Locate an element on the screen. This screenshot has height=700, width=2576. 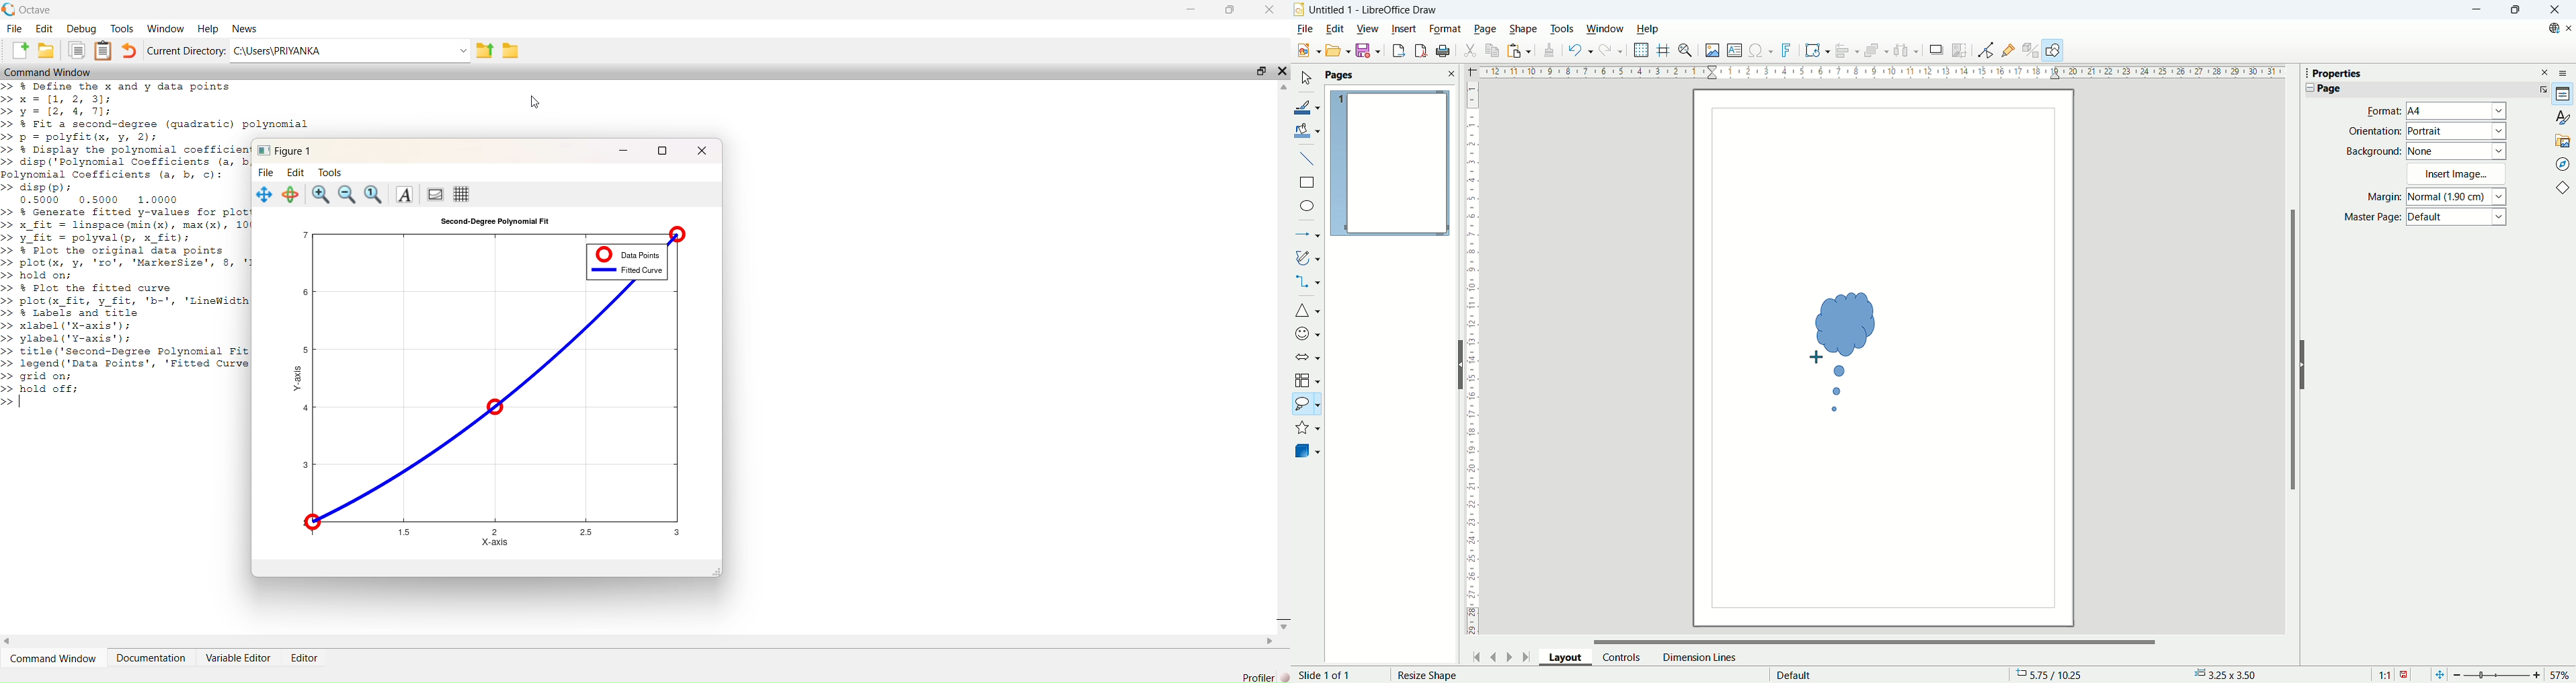
crop image is located at coordinates (1960, 49).